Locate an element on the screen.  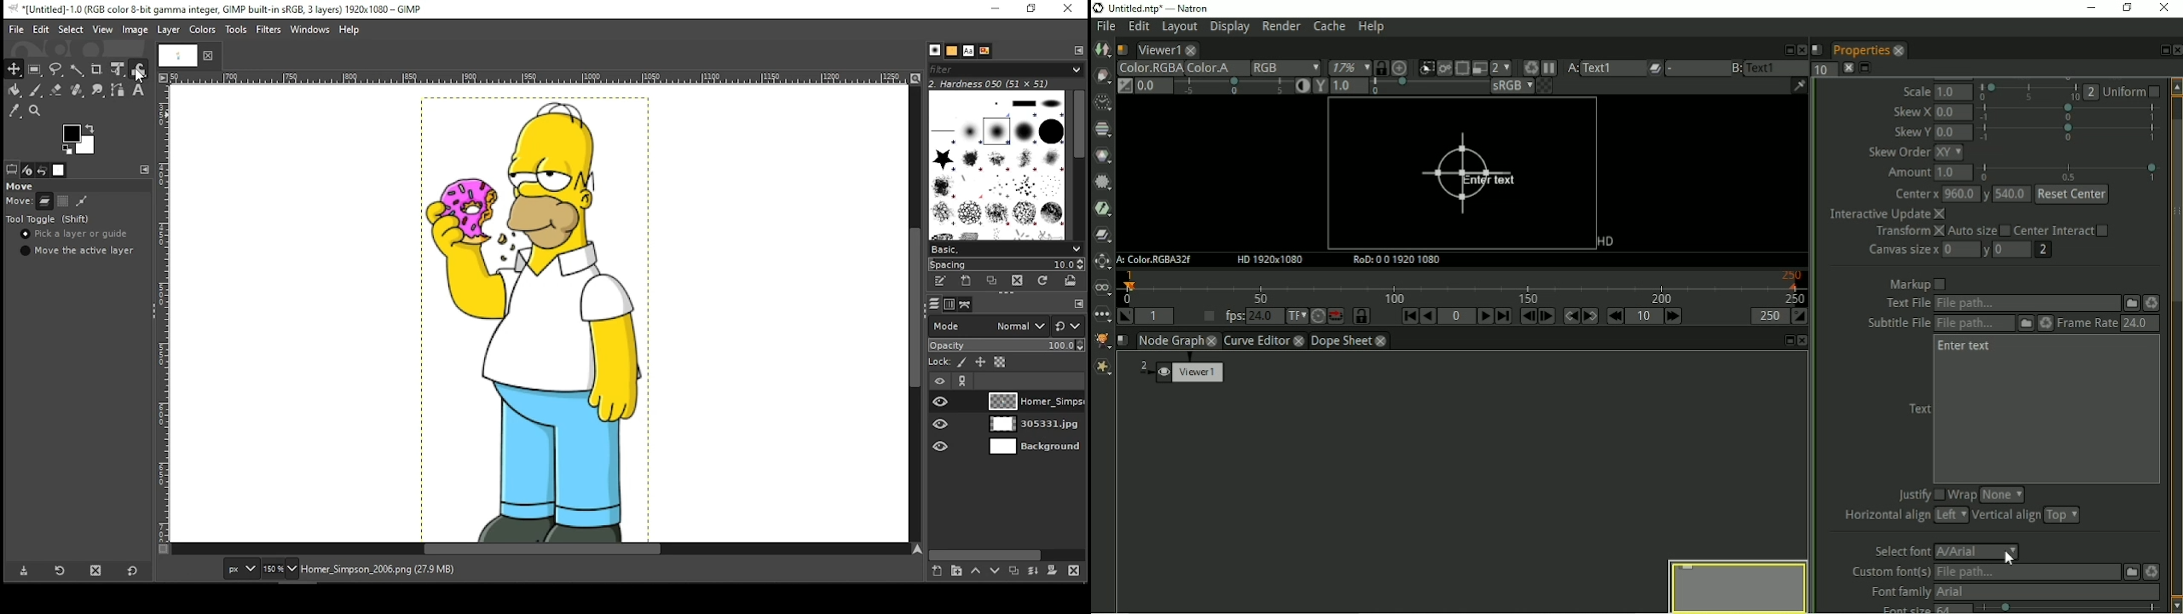
scroll bar is located at coordinates (1081, 165).